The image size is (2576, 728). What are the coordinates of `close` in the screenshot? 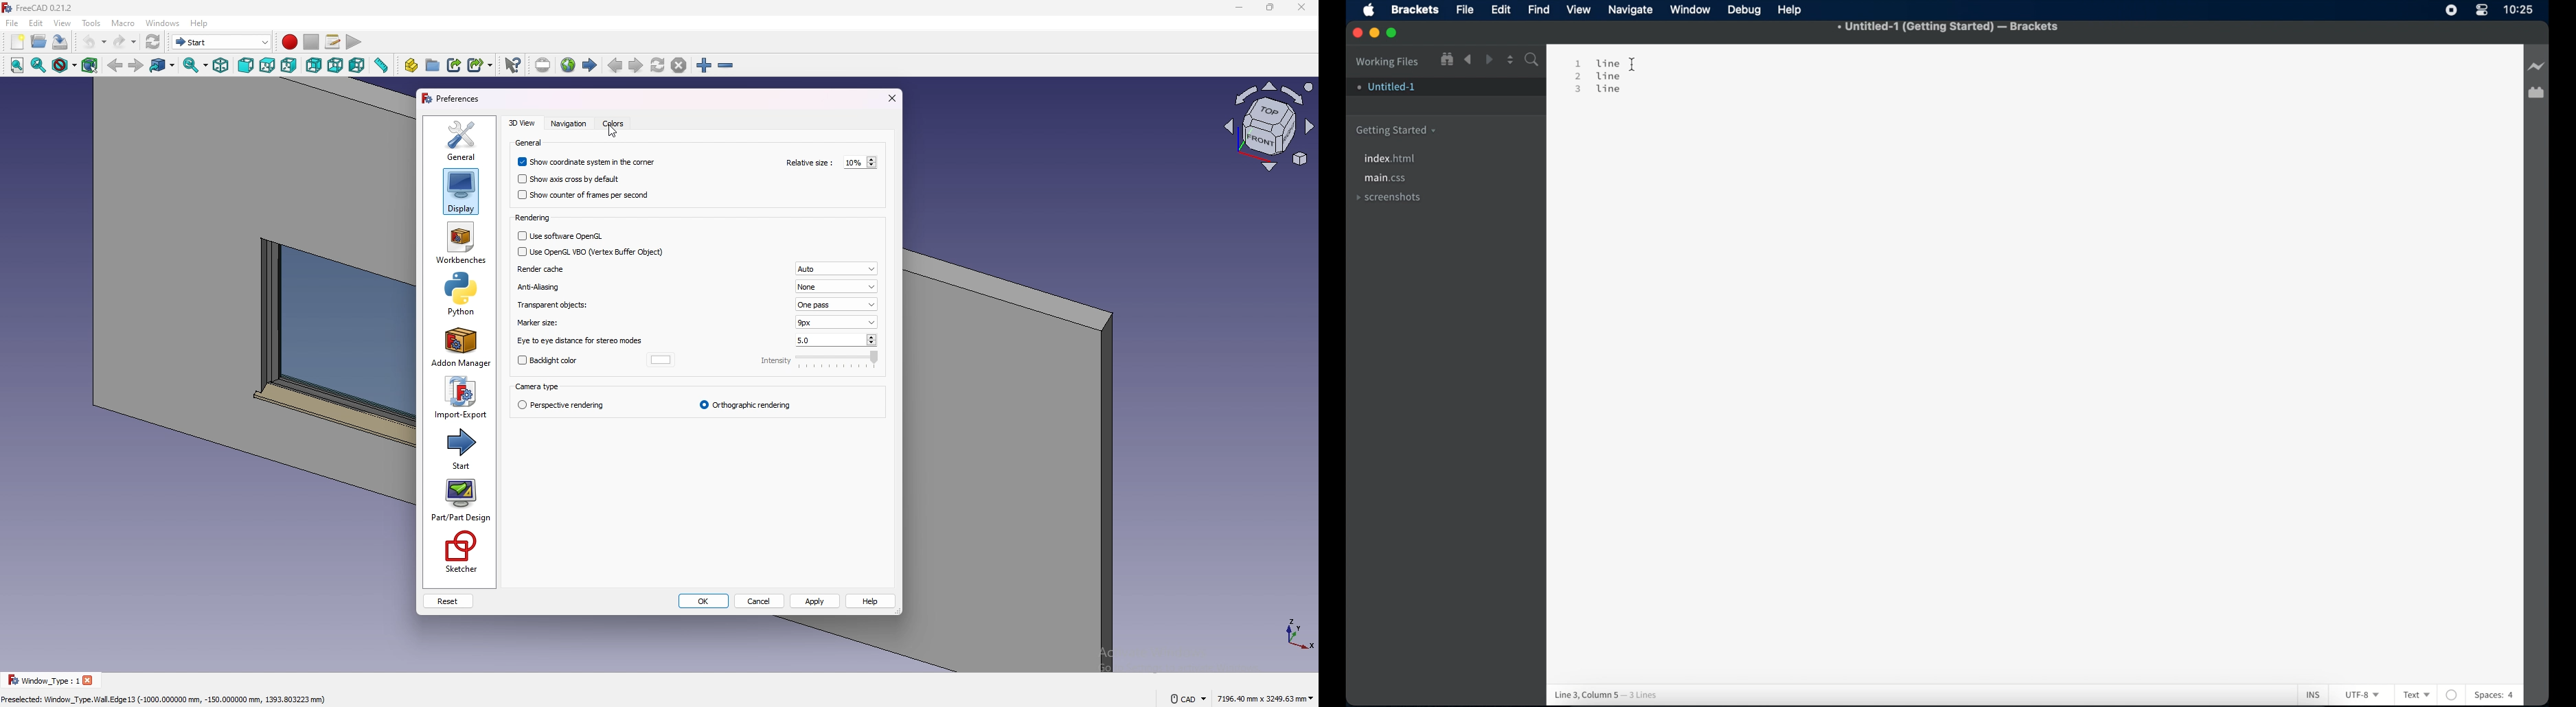 It's located at (1301, 8).